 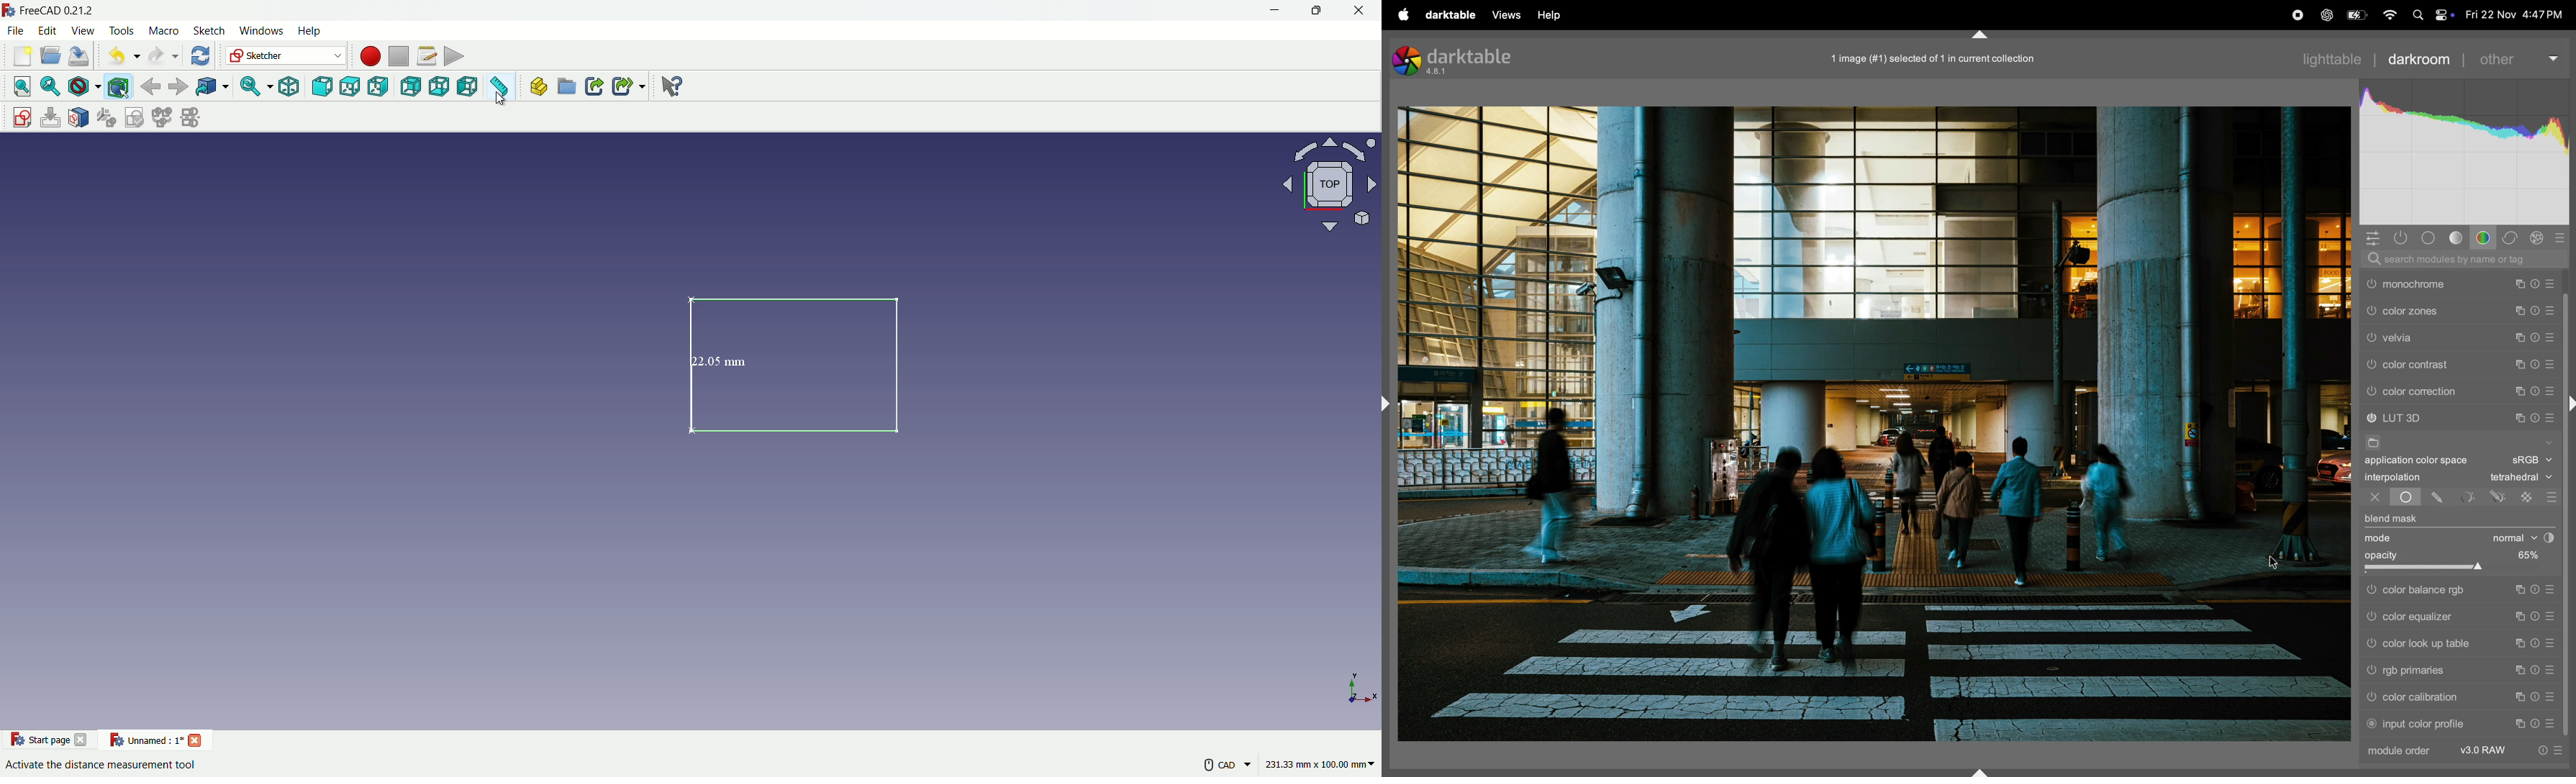 I want to click on parametric mask, so click(x=2468, y=497).